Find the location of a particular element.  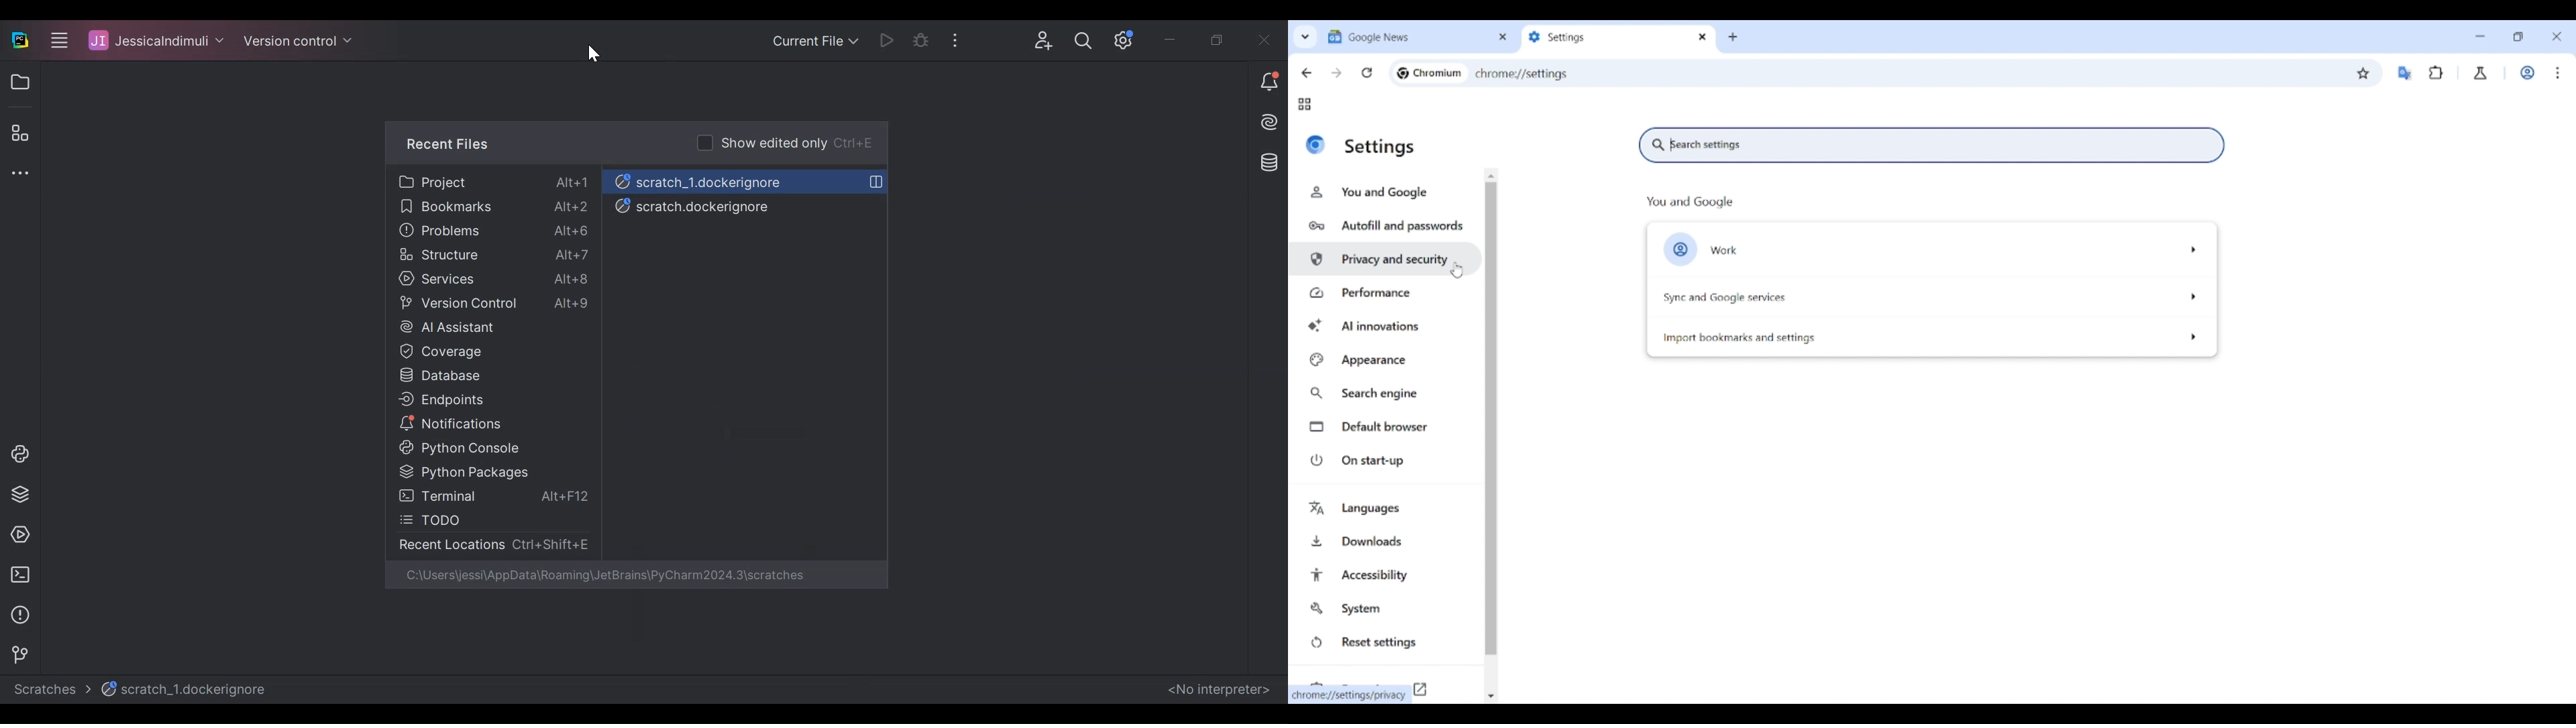

Accessibility is located at coordinates (1387, 575).